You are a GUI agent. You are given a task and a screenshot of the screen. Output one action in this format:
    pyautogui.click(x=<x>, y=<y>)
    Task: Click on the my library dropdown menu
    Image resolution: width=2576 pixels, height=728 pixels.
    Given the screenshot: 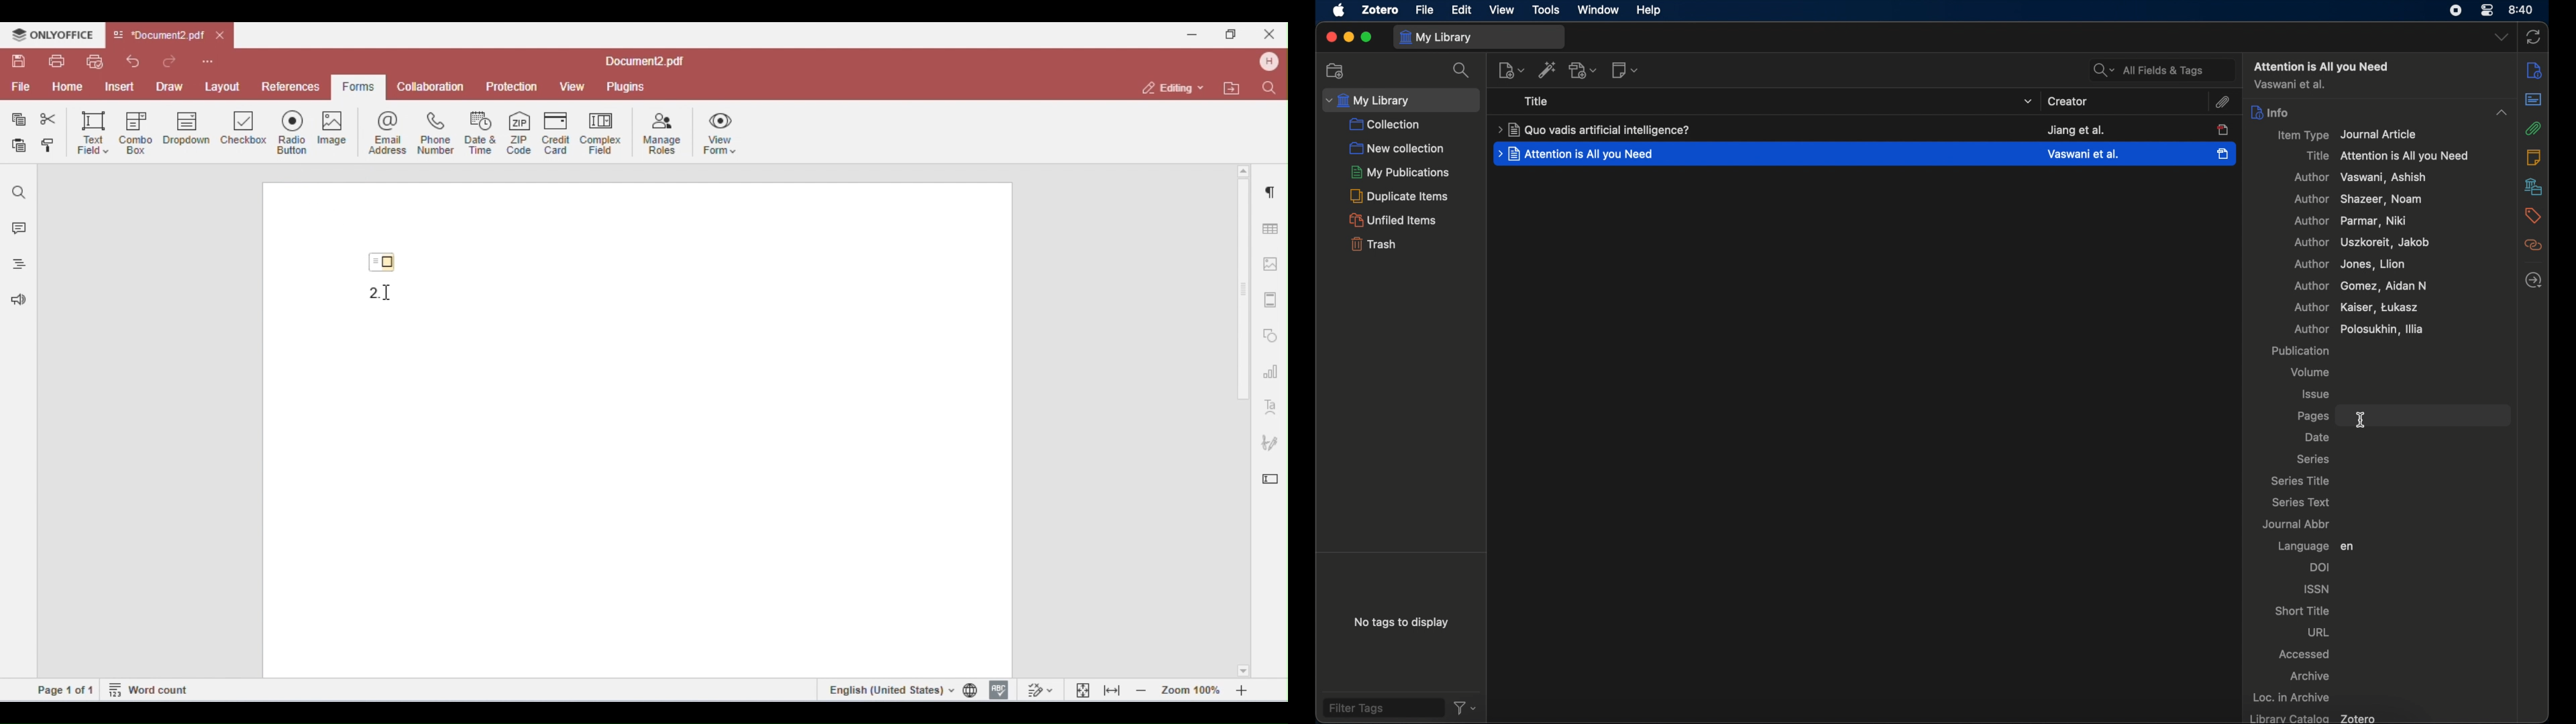 What is the action you would take?
    pyautogui.click(x=1401, y=99)
    